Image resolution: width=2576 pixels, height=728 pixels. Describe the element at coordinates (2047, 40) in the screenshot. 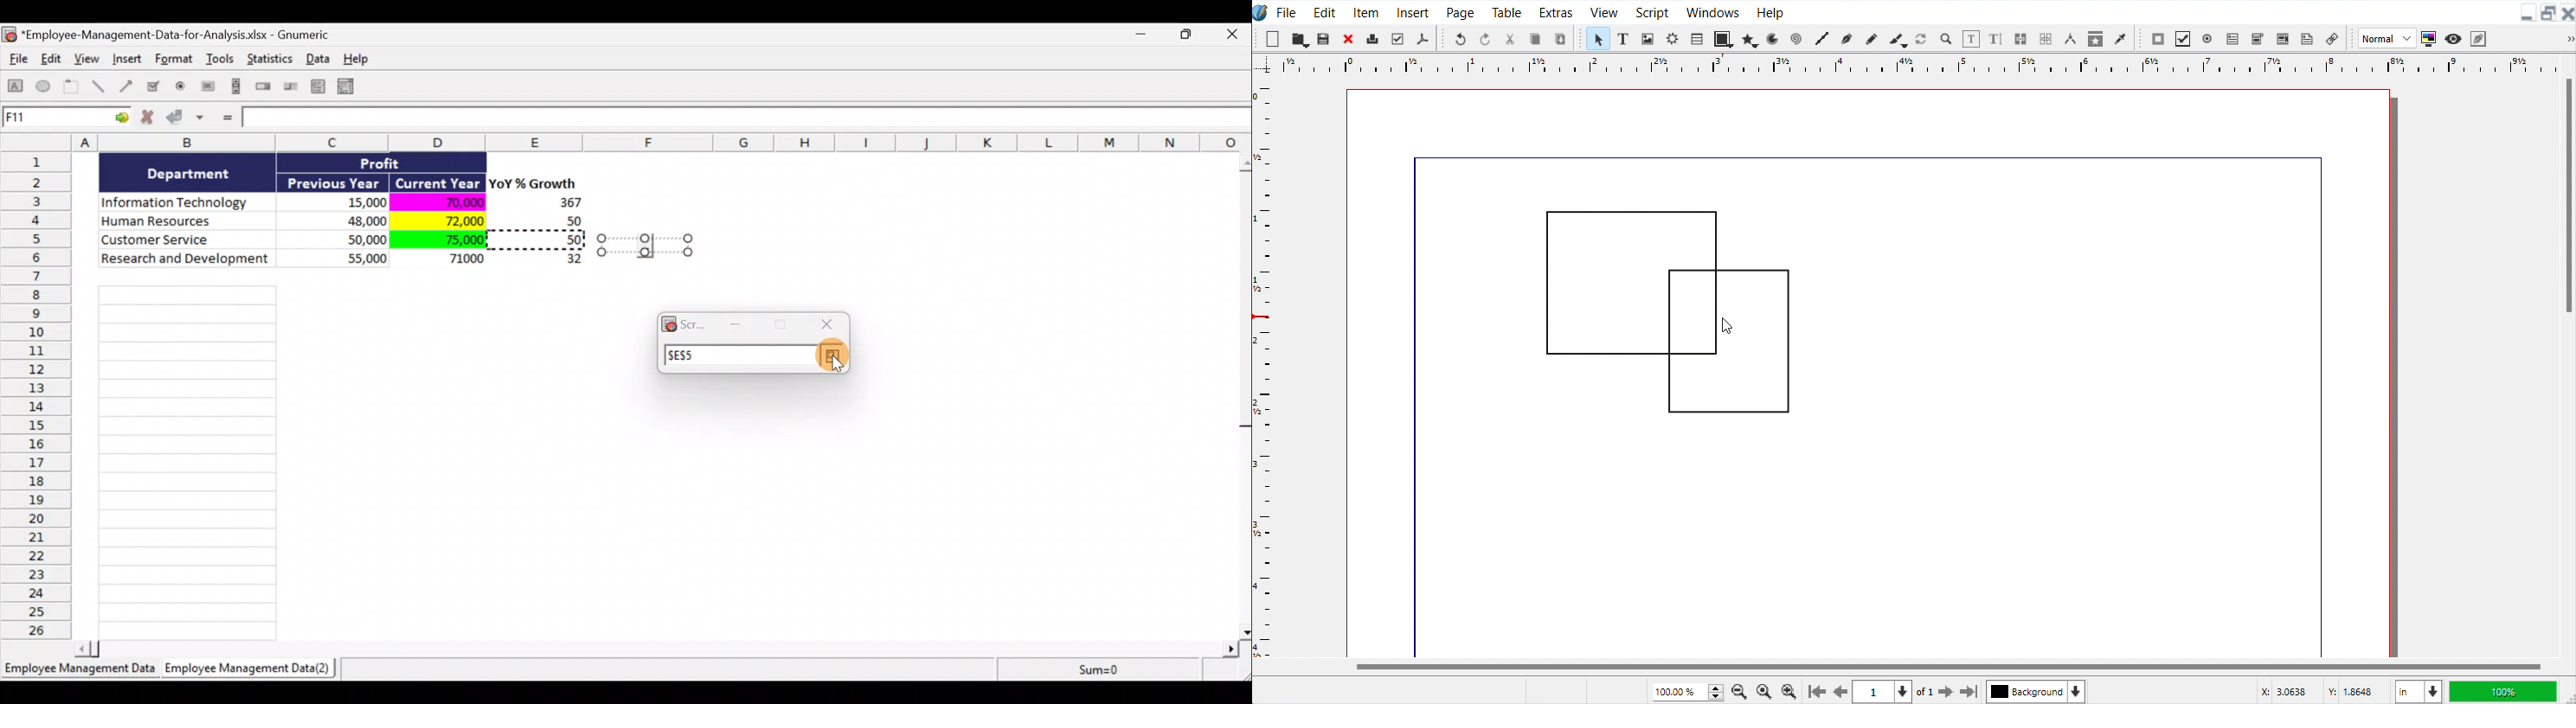

I see `Unlink frame work` at that location.